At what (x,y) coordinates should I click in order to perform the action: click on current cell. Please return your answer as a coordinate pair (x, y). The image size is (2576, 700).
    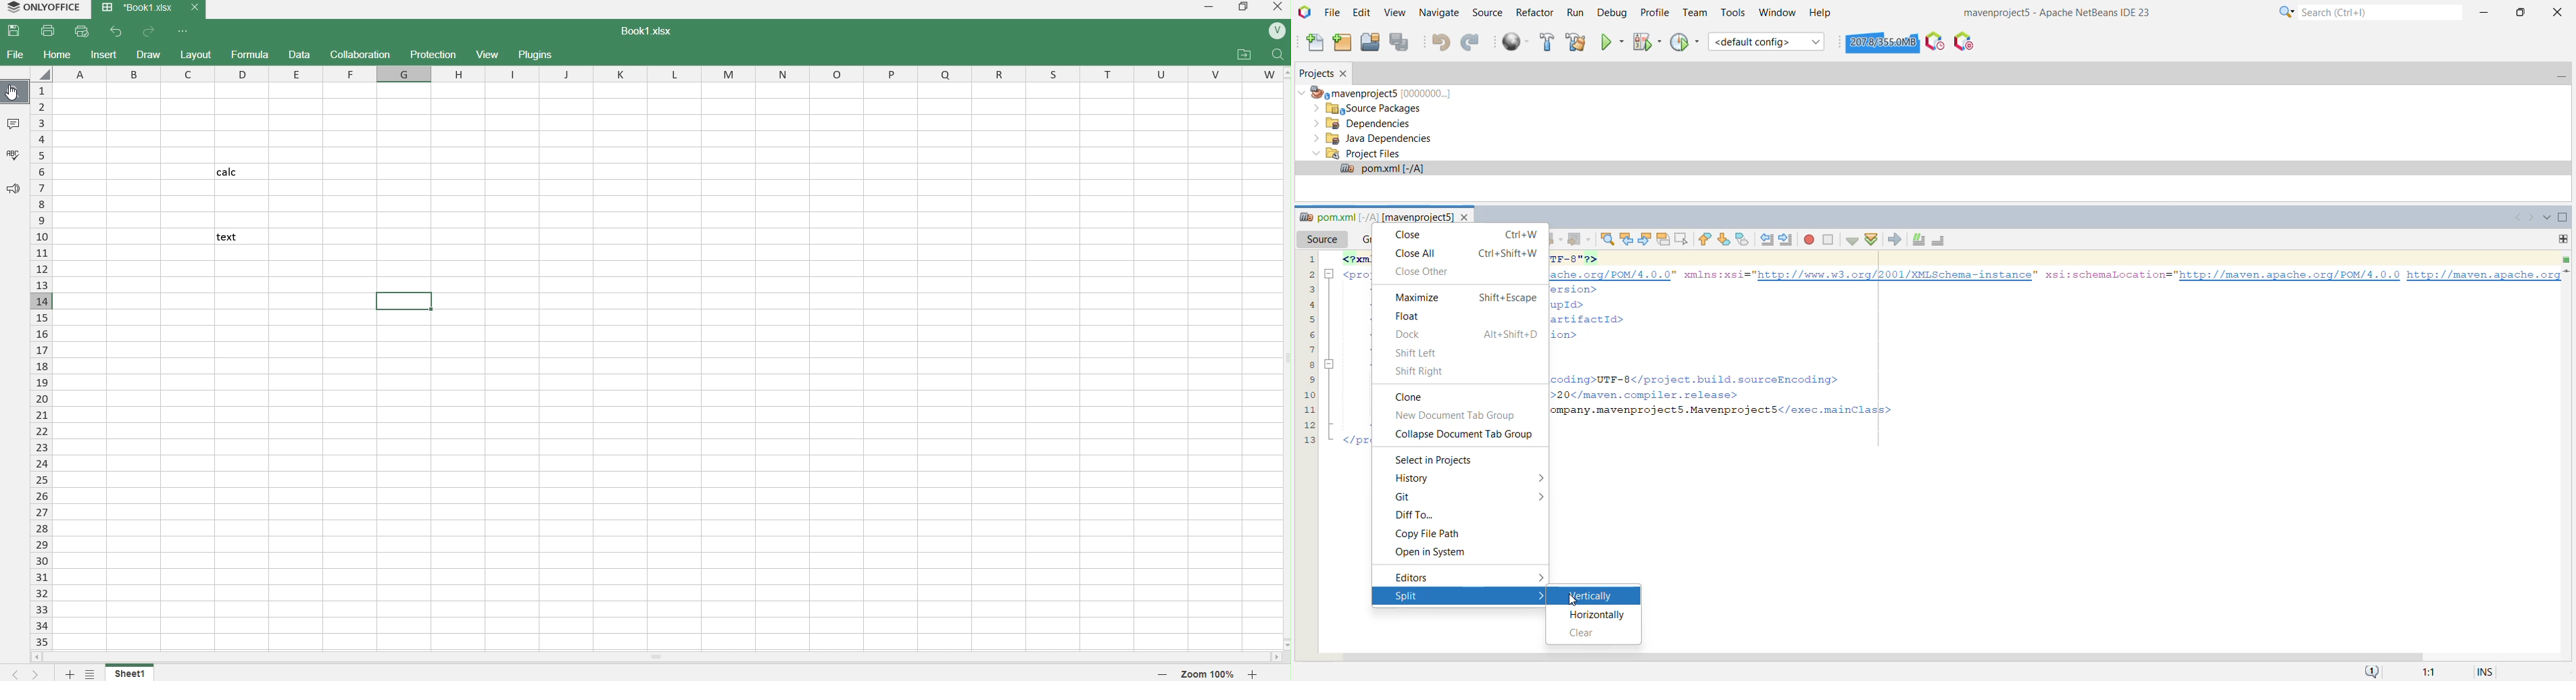
    Looking at the image, I should click on (405, 300).